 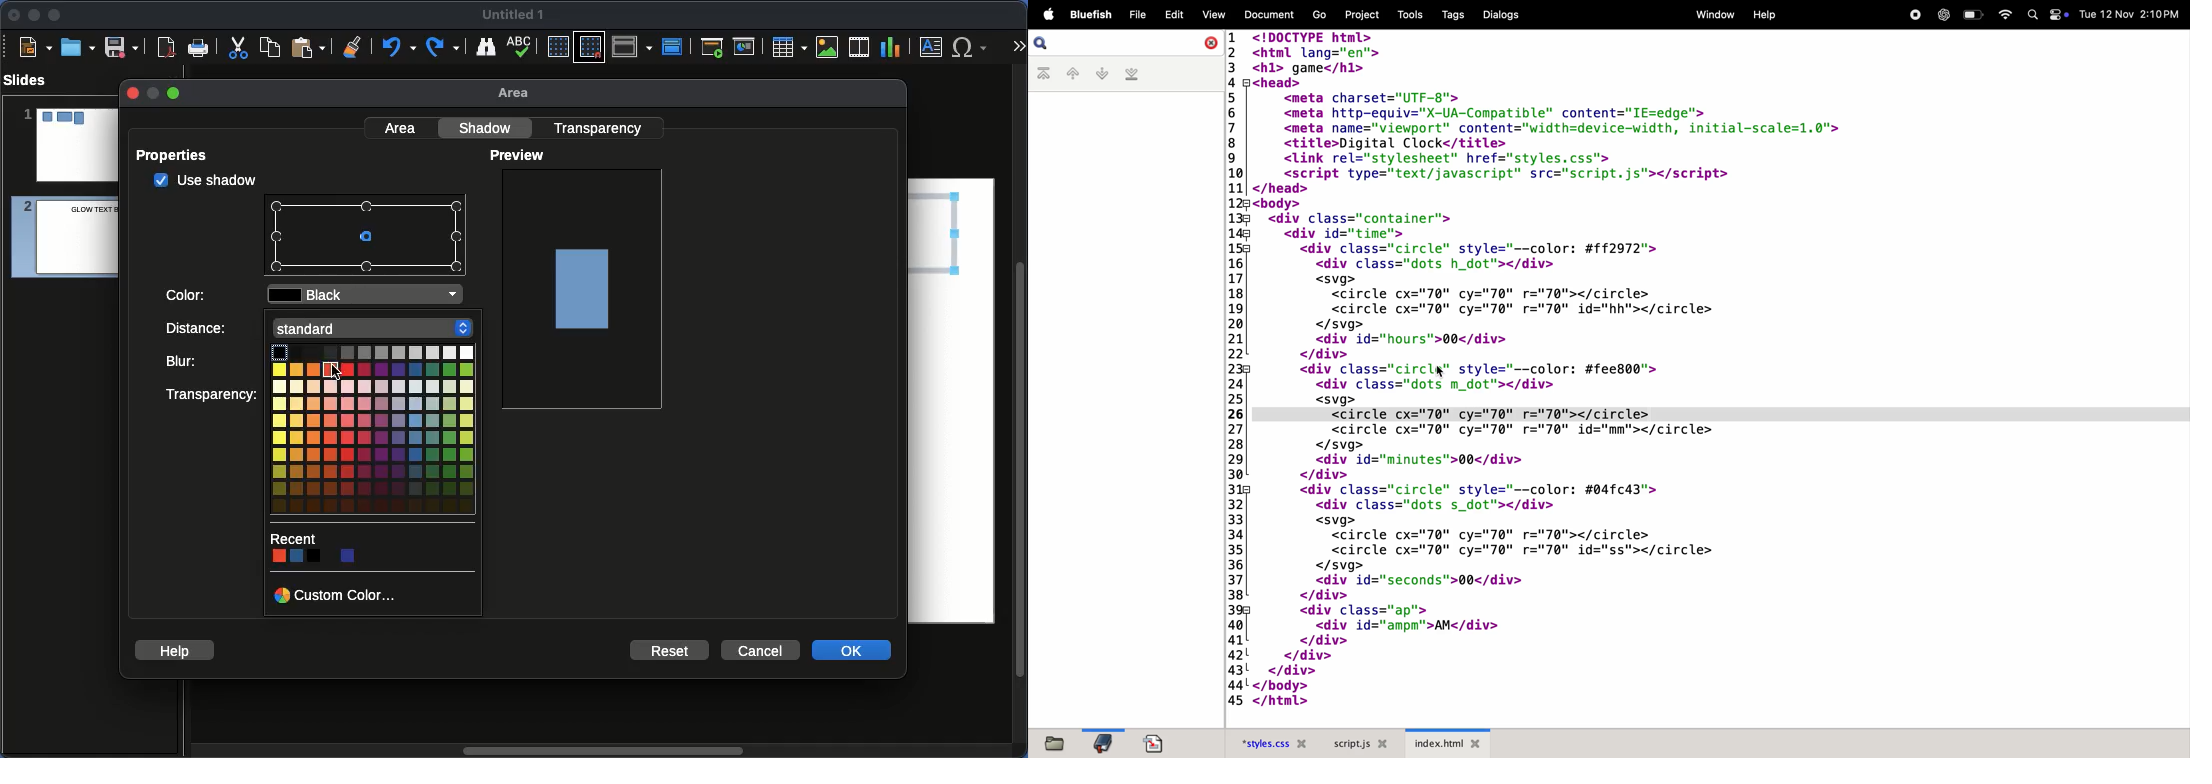 I want to click on documents, so click(x=1152, y=743).